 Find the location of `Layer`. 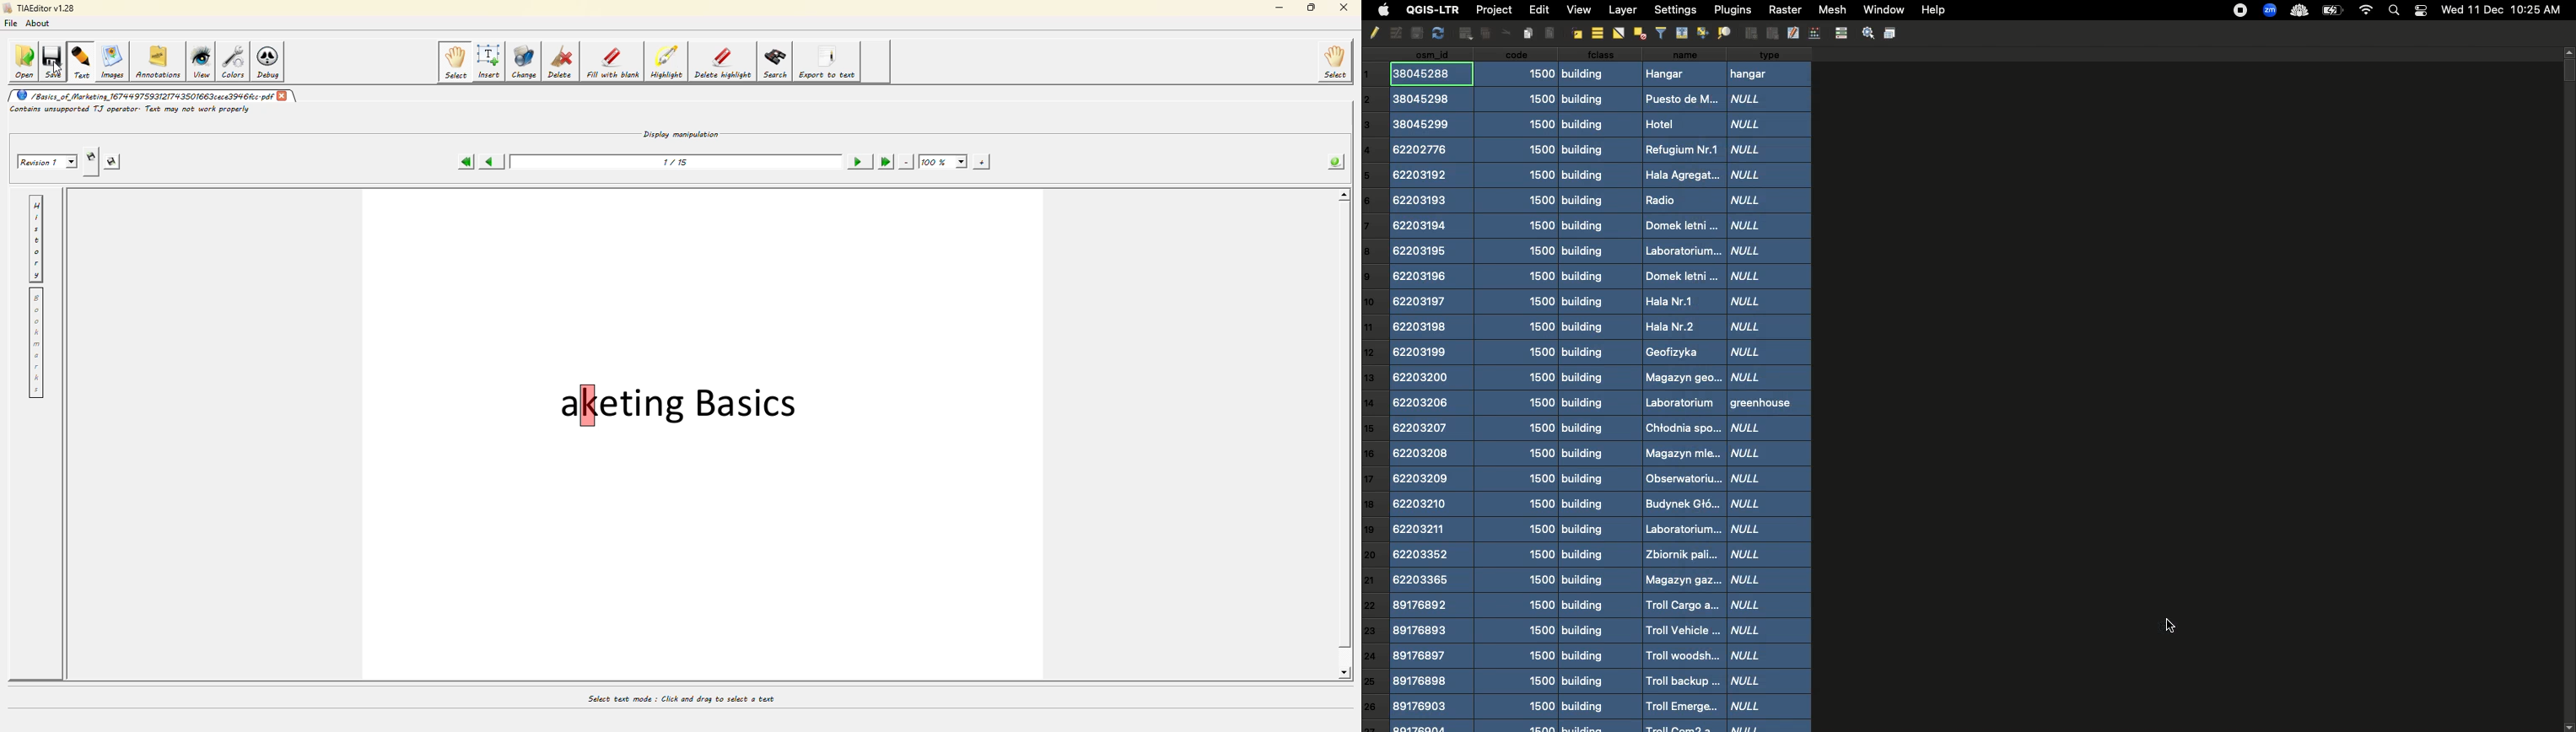

Layer is located at coordinates (1623, 10).